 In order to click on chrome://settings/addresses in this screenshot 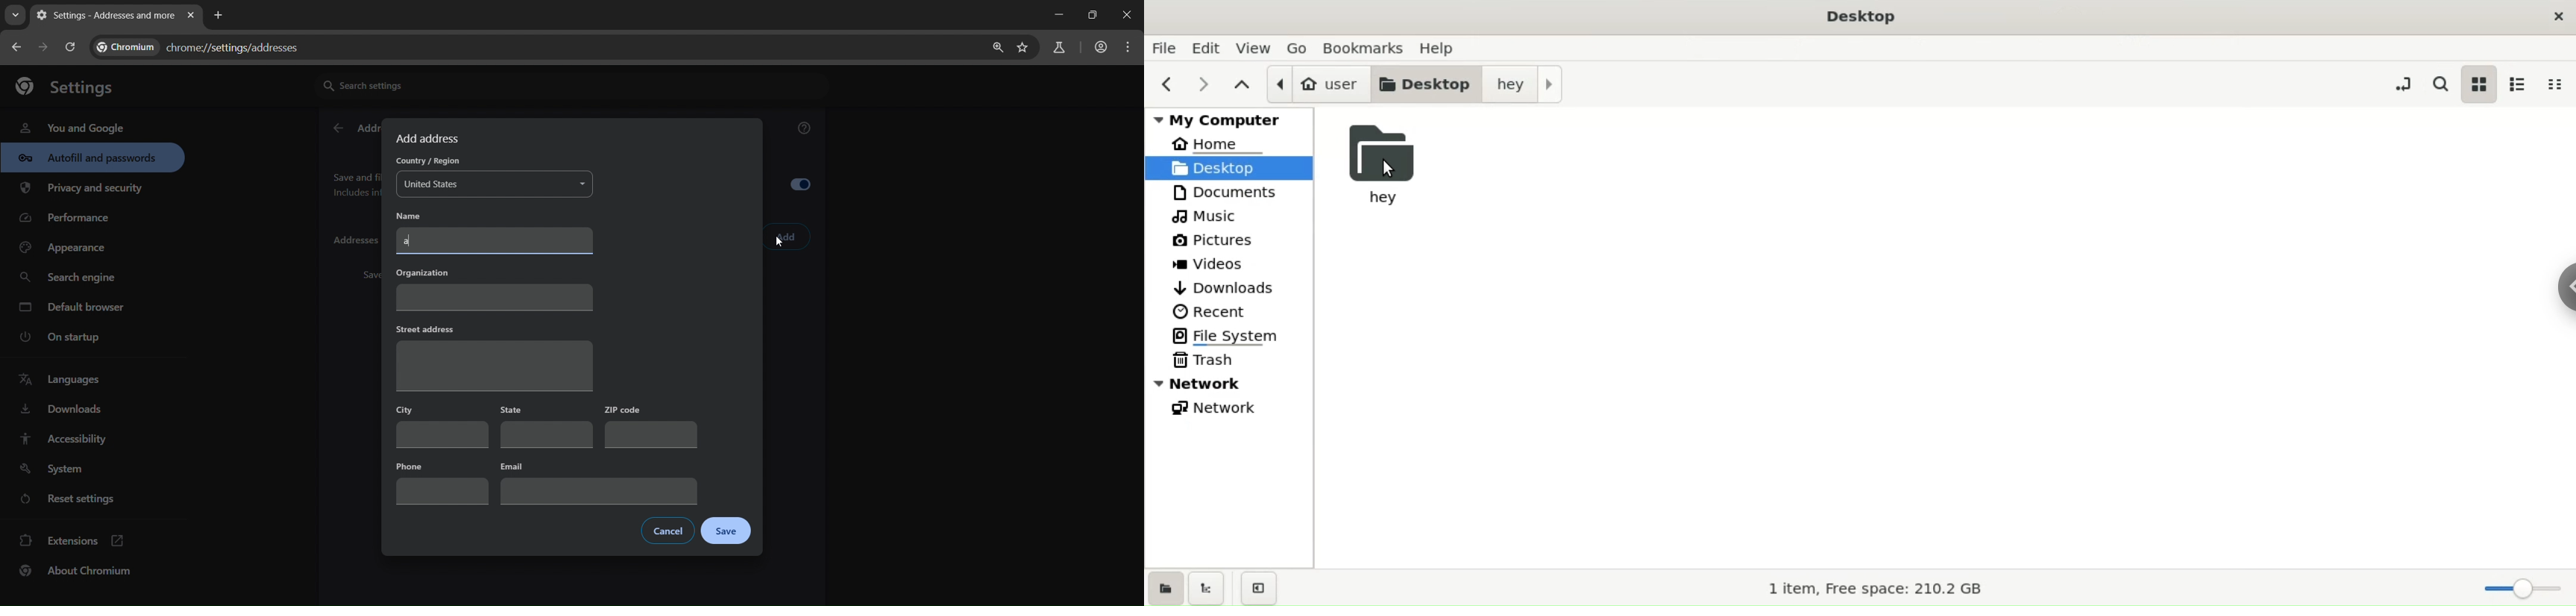, I will do `click(206, 45)`.